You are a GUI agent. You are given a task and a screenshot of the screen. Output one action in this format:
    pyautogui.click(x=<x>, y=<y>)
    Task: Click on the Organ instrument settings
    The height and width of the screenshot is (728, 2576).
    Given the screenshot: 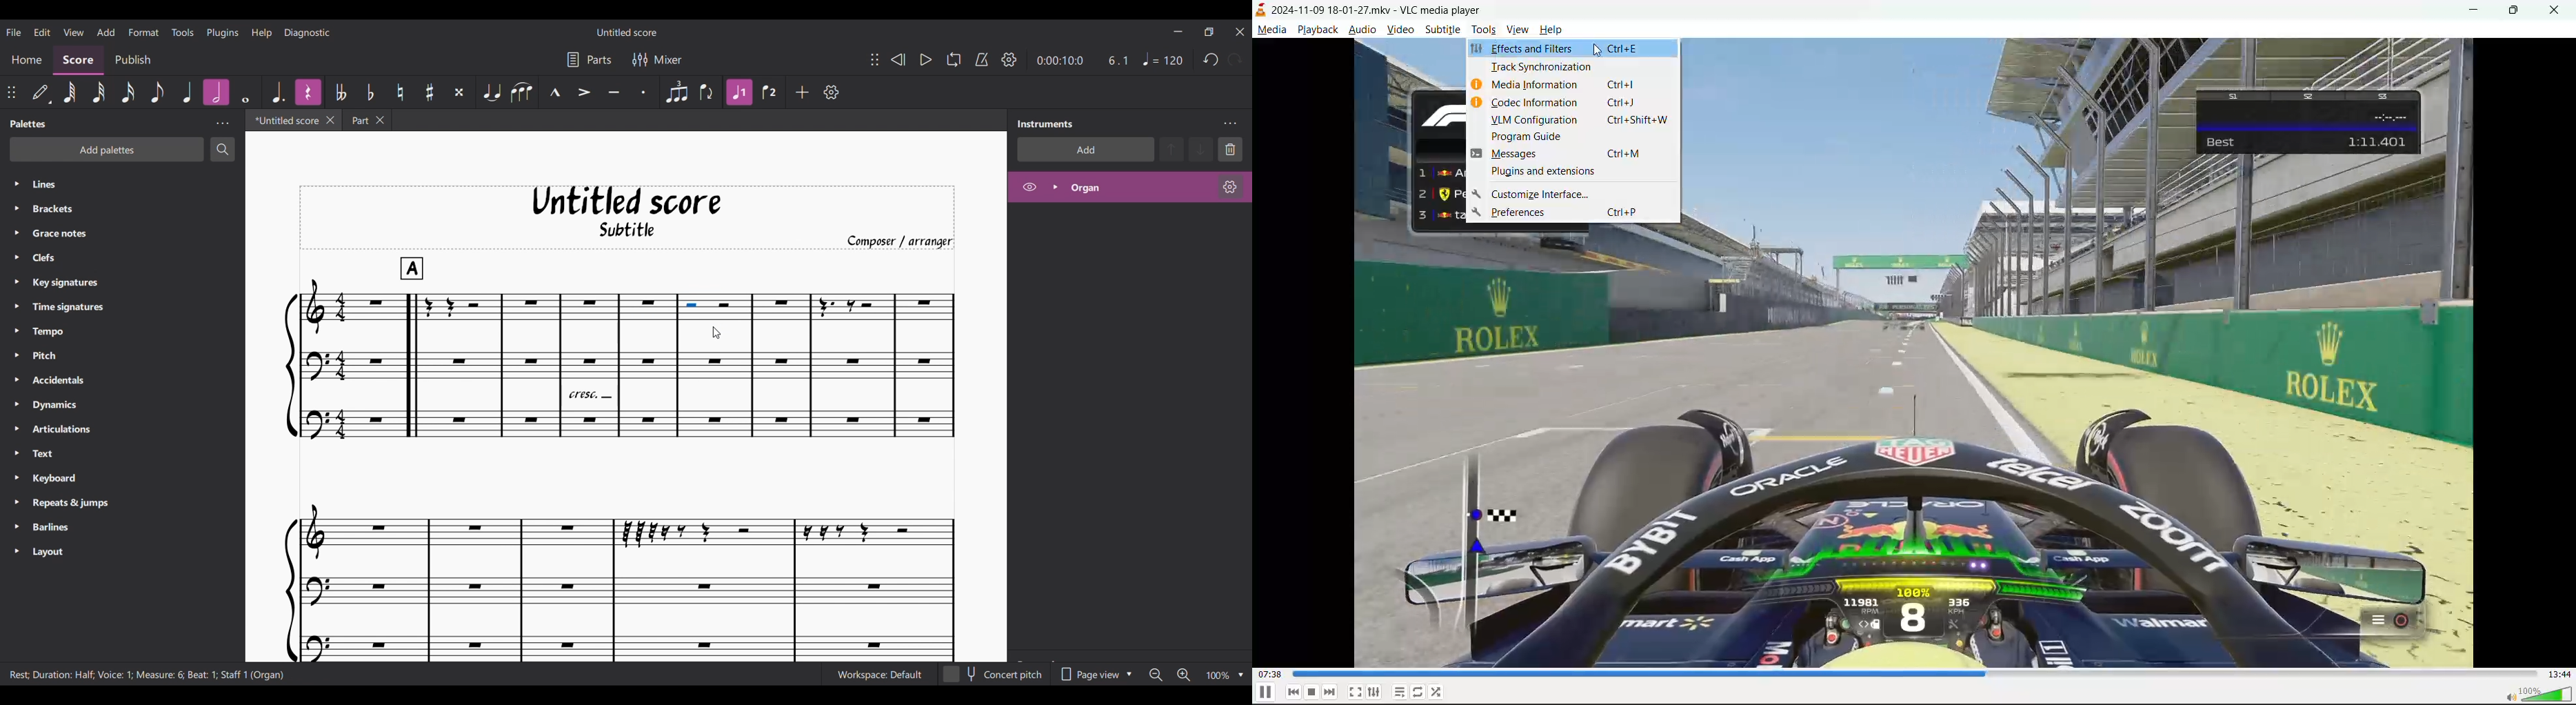 What is the action you would take?
    pyautogui.click(x=1231, y=187)
    